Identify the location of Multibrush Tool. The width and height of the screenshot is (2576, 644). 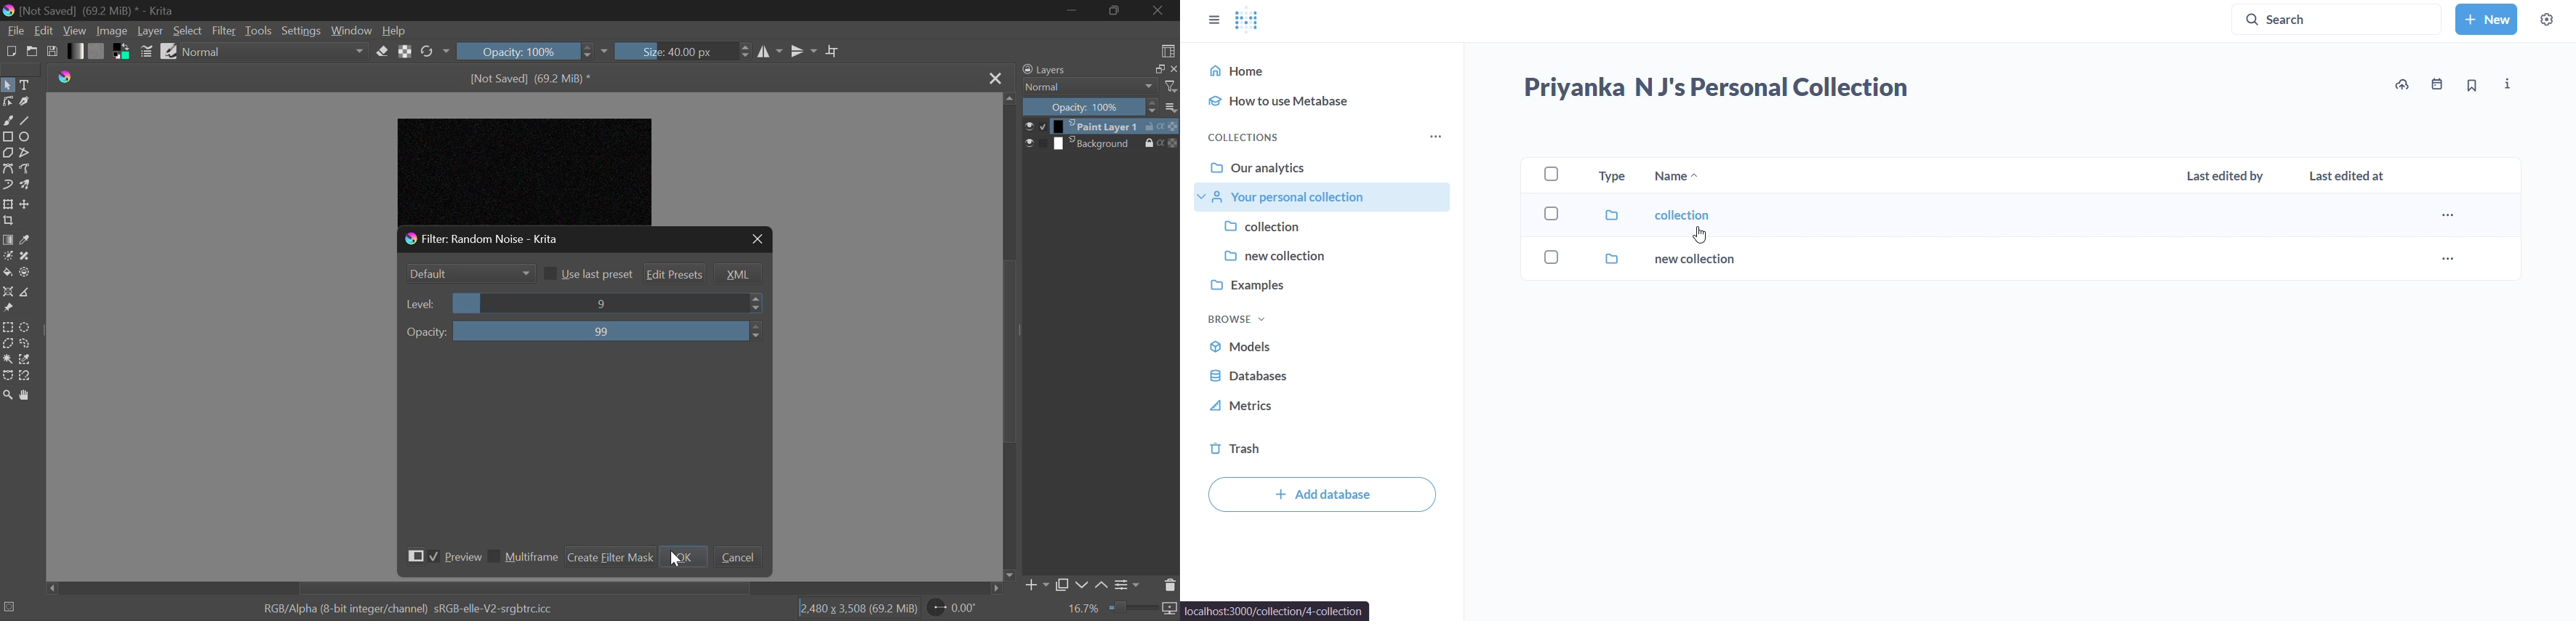
(25, 186).